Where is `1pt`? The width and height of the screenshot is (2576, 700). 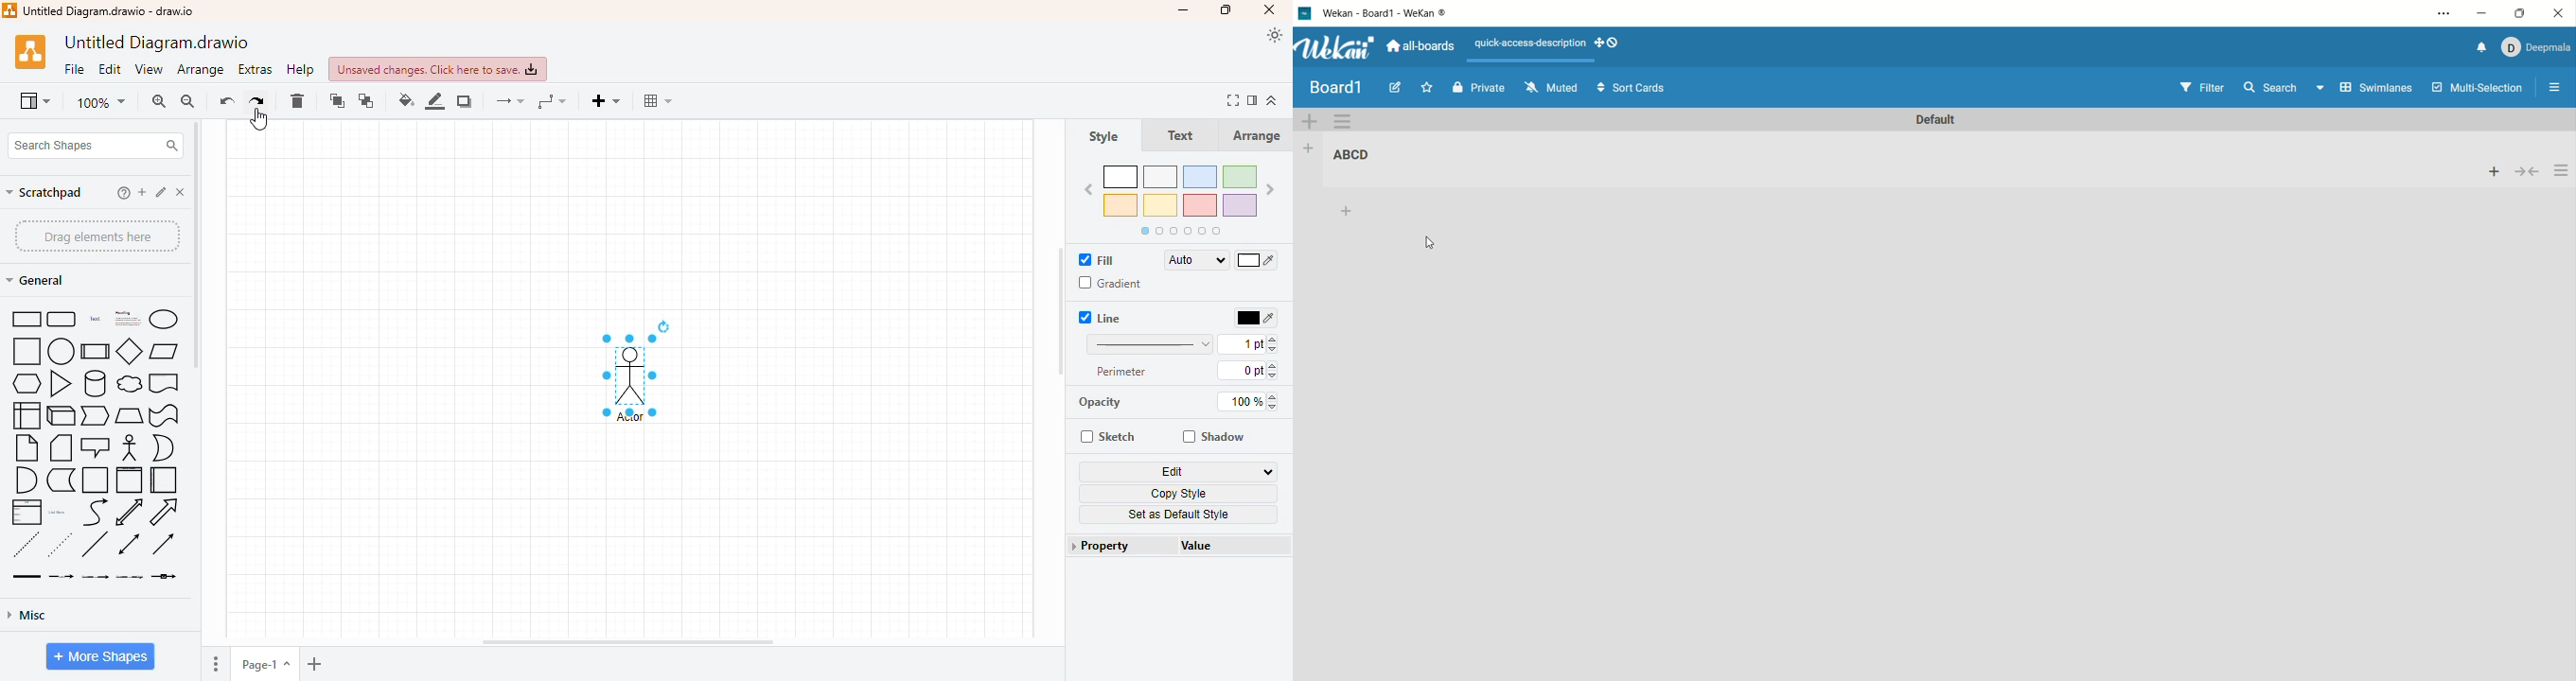
1pt is located at coordinates (1248, 343).